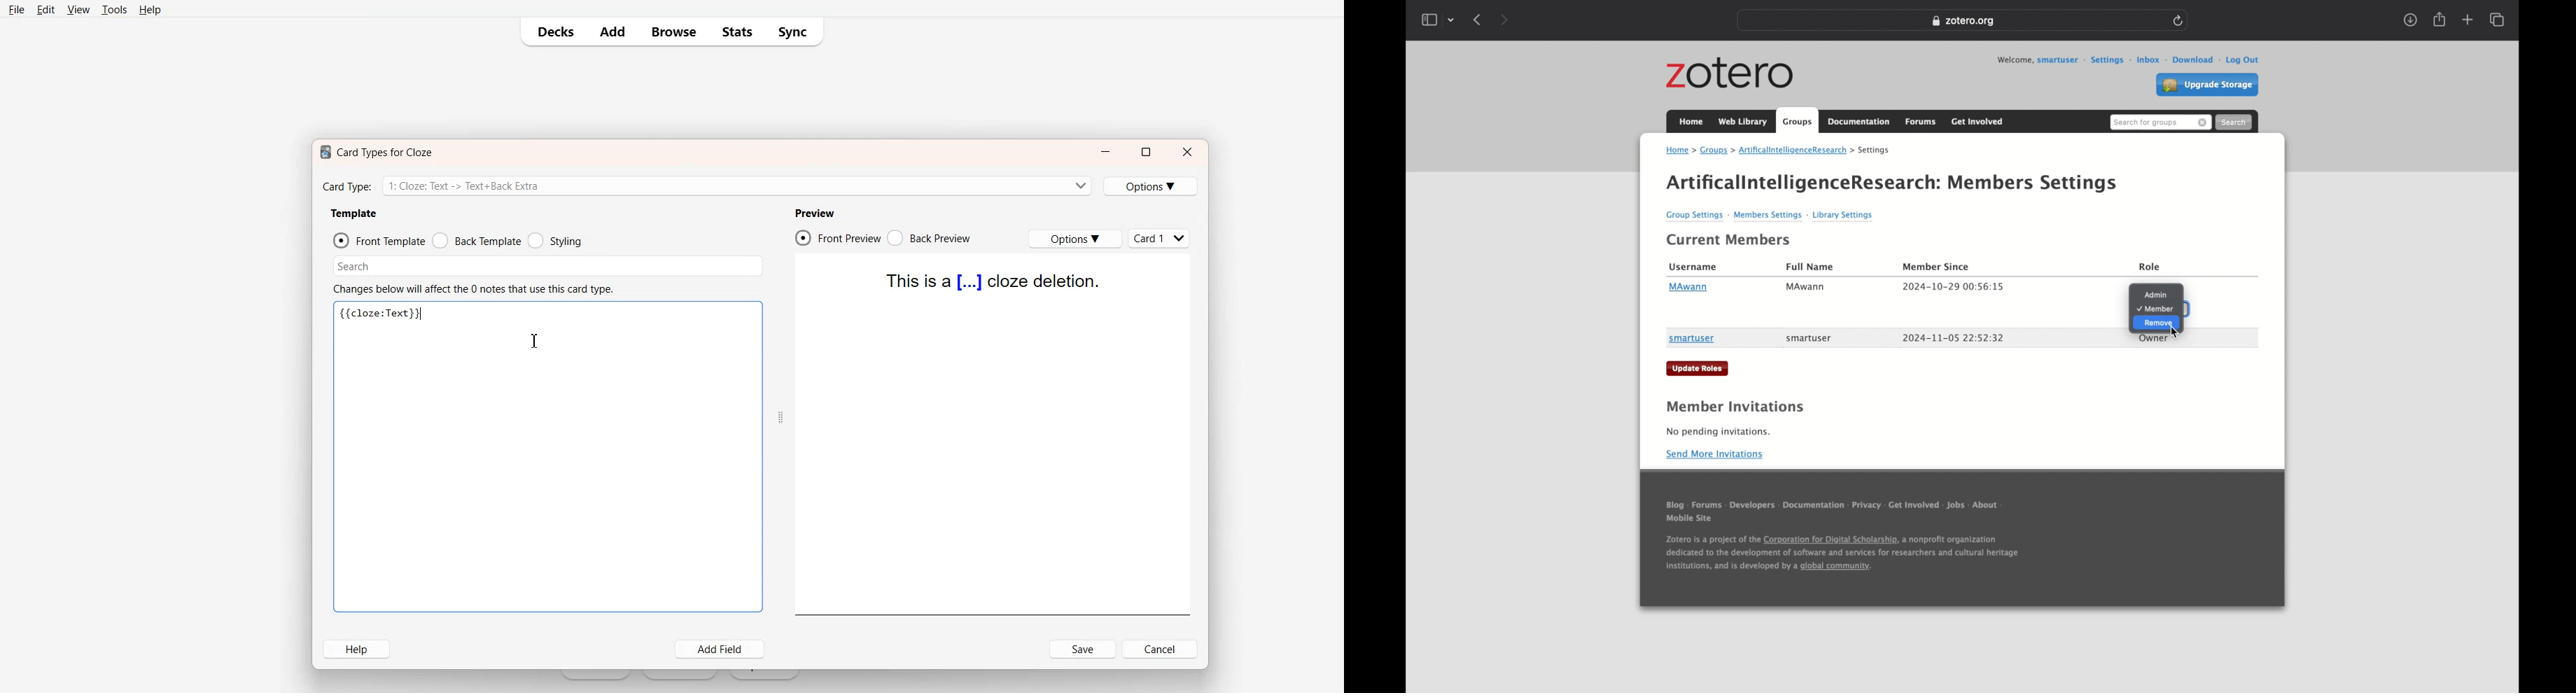 This screenshot has height=700, width=2576. What do you see at coordinates (1956, 508) in the screenshot?
I see `jobs` at bounding box center [1956, 508].